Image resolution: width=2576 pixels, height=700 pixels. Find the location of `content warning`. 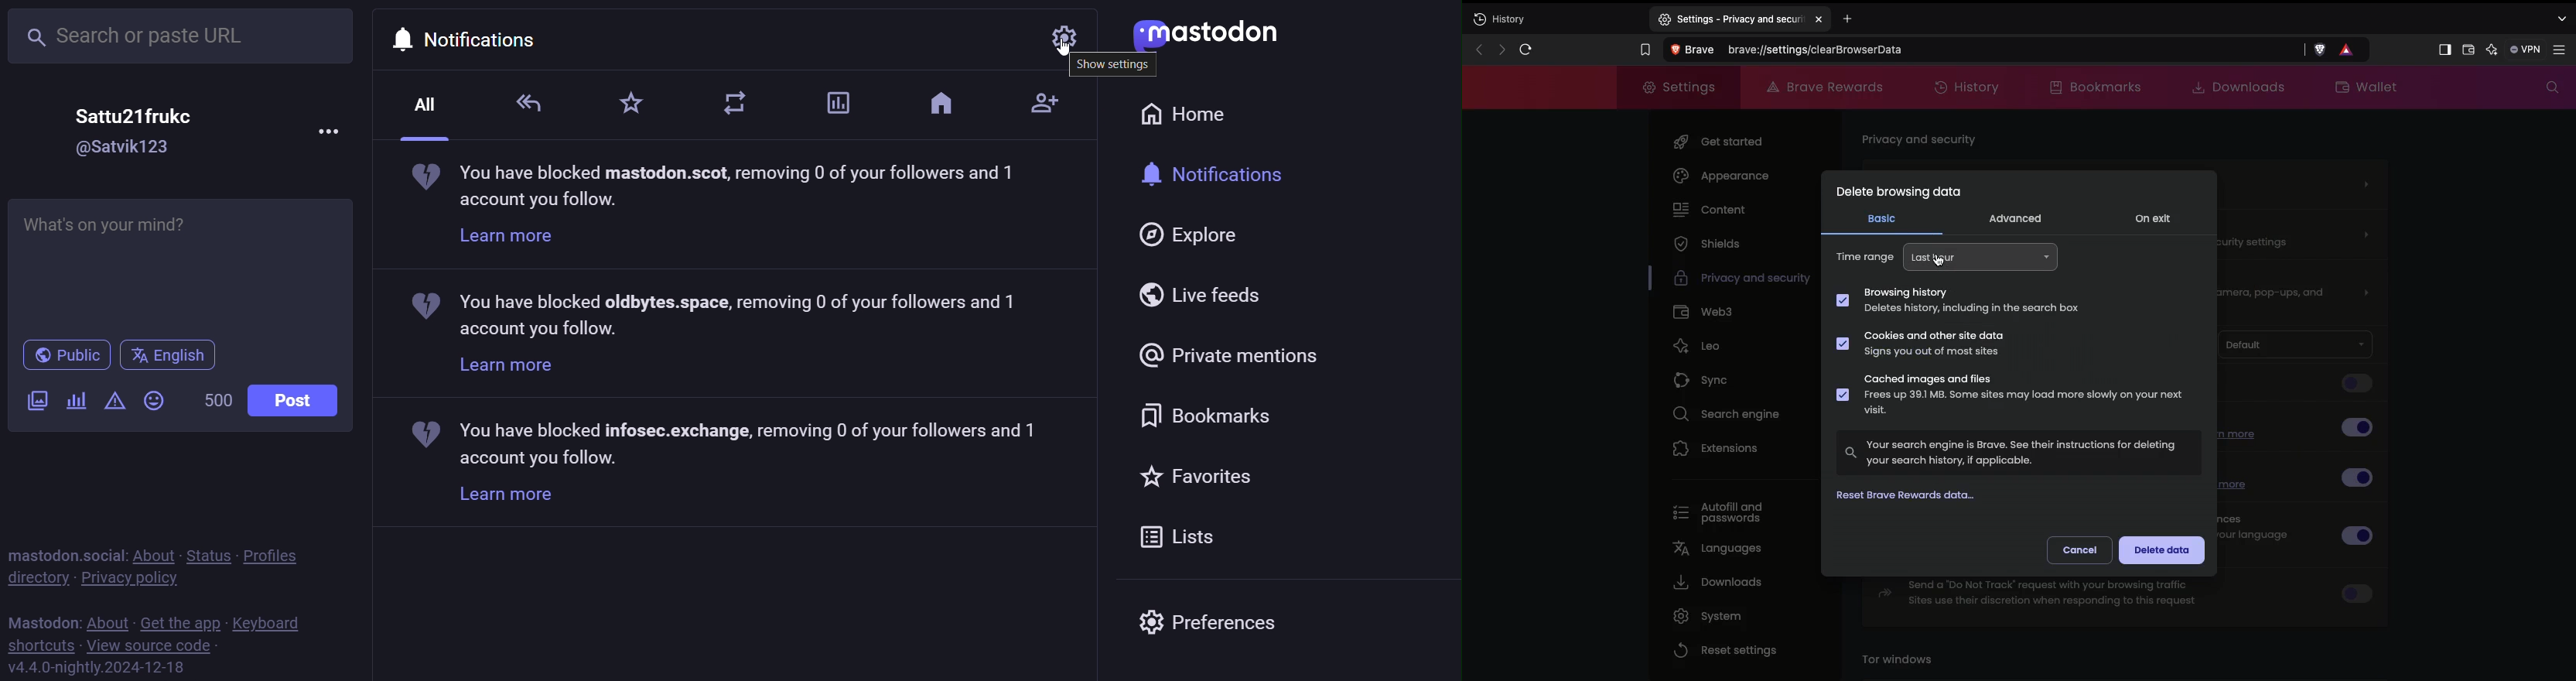

content warning is located at coordinates (113, 402).